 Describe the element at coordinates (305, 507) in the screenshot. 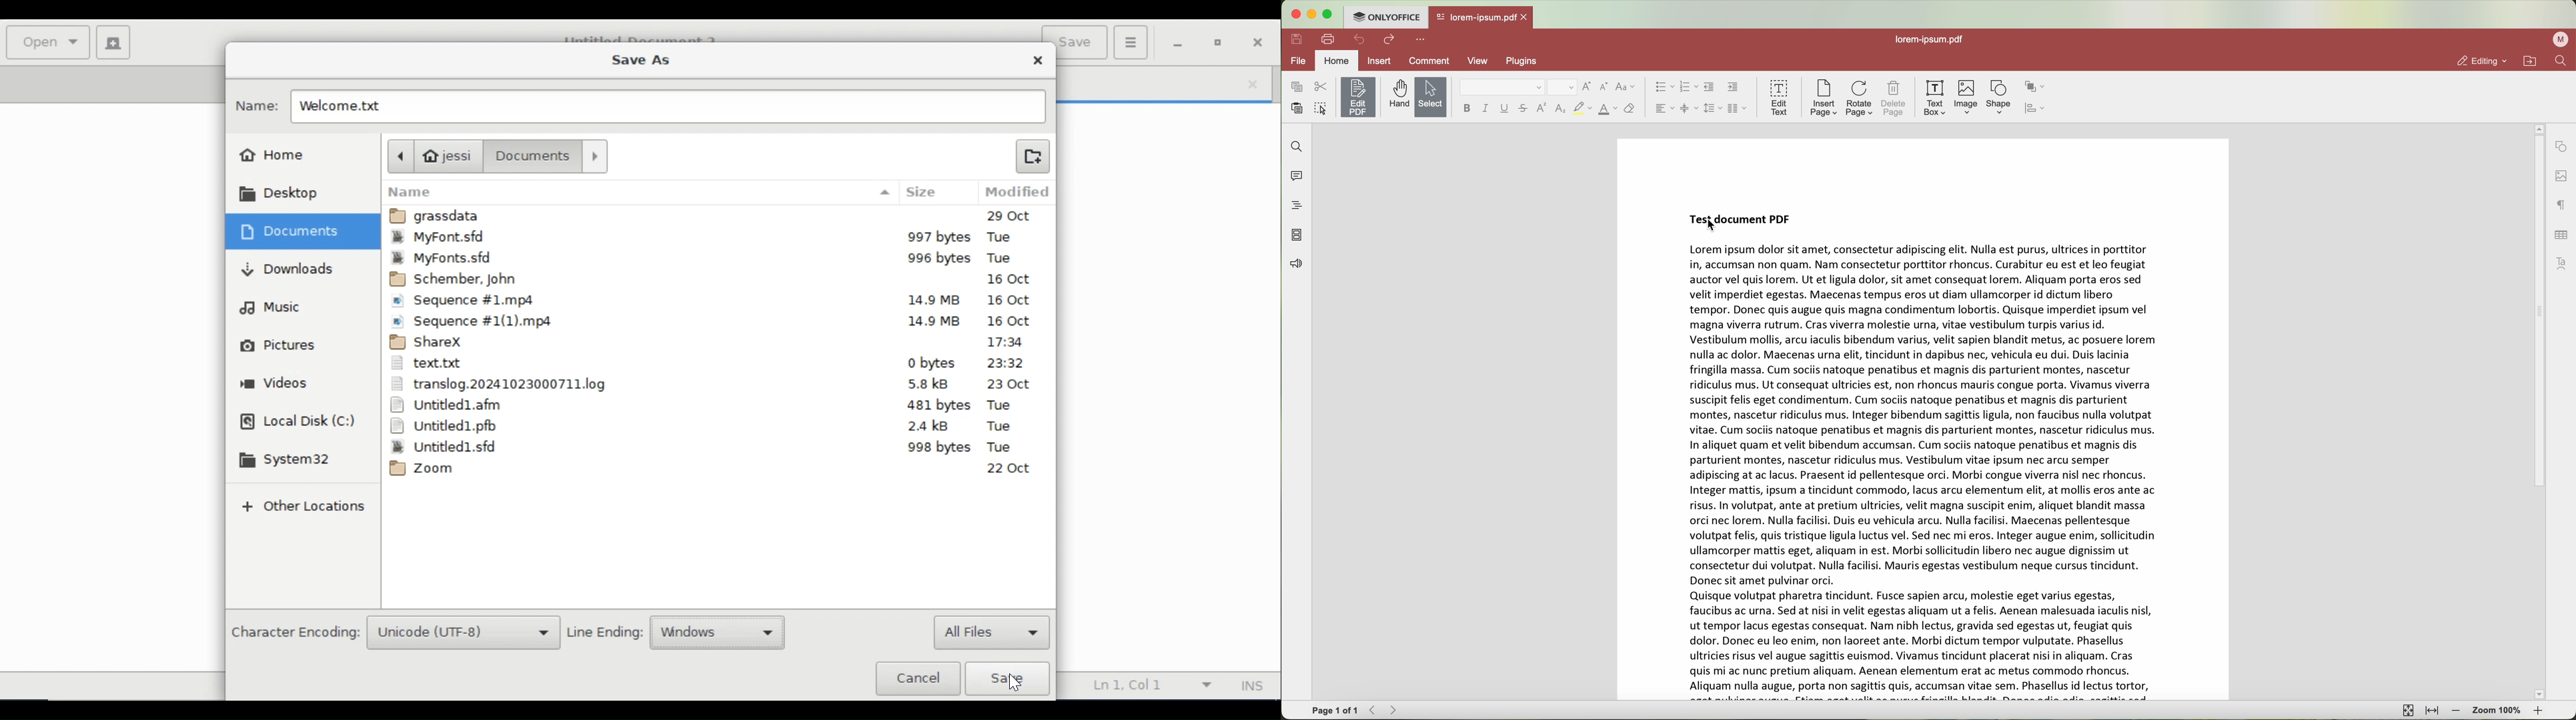

I see `Add Other Locations` at that location.